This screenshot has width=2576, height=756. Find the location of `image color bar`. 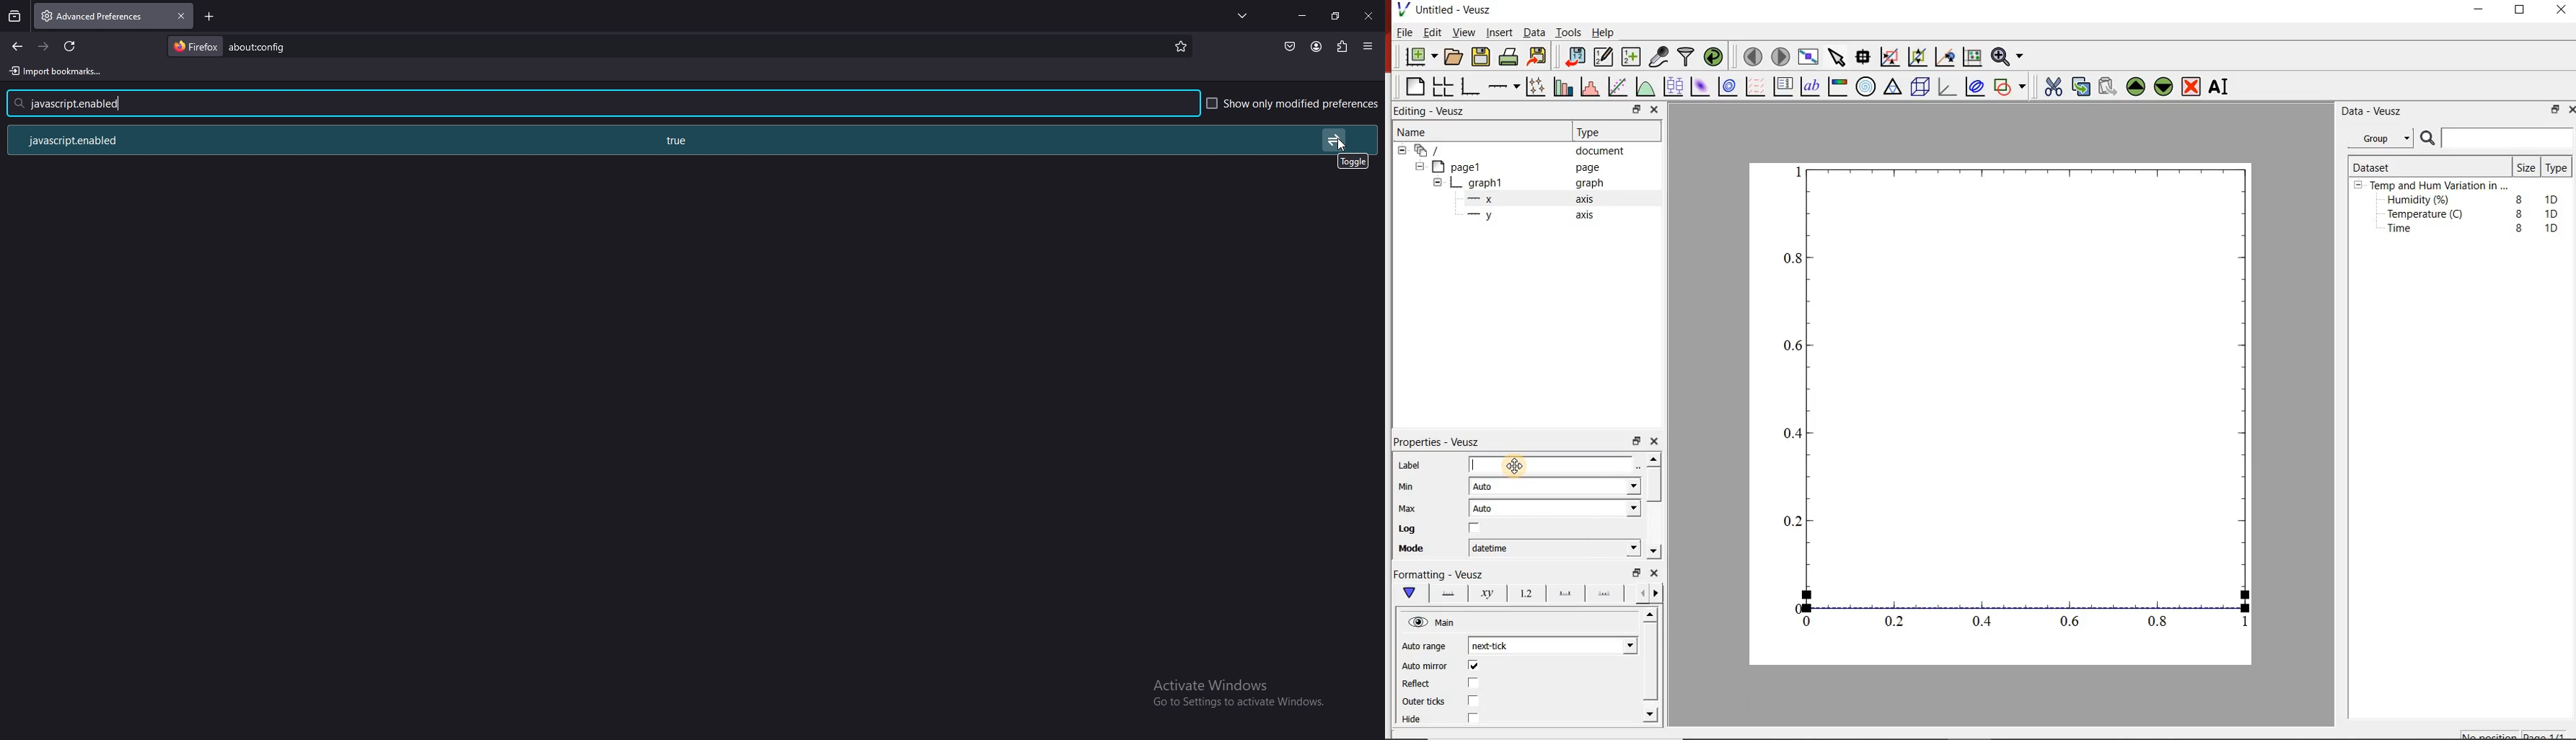

image color bar is located at coordinates (1840, 86).